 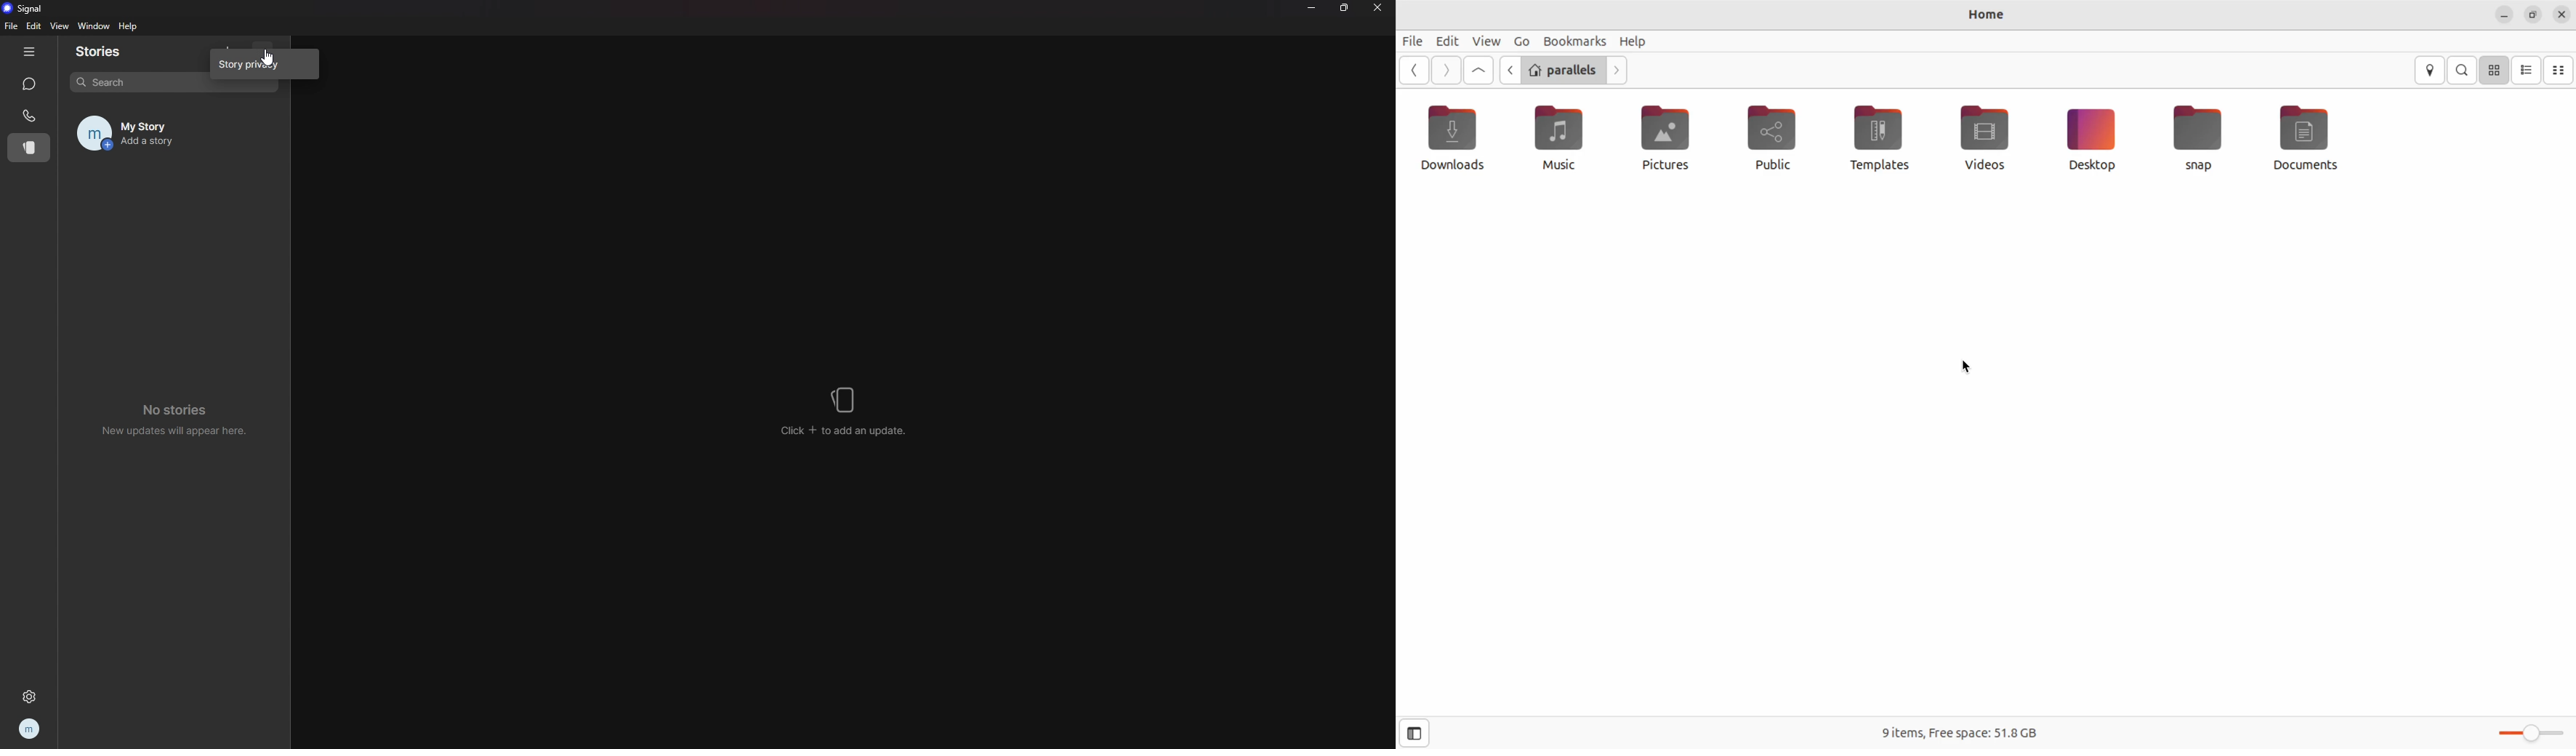 What do you see at coordinates (1345, 9) in the screenshot?
I see `resize` at bounding box center [1345, 9].